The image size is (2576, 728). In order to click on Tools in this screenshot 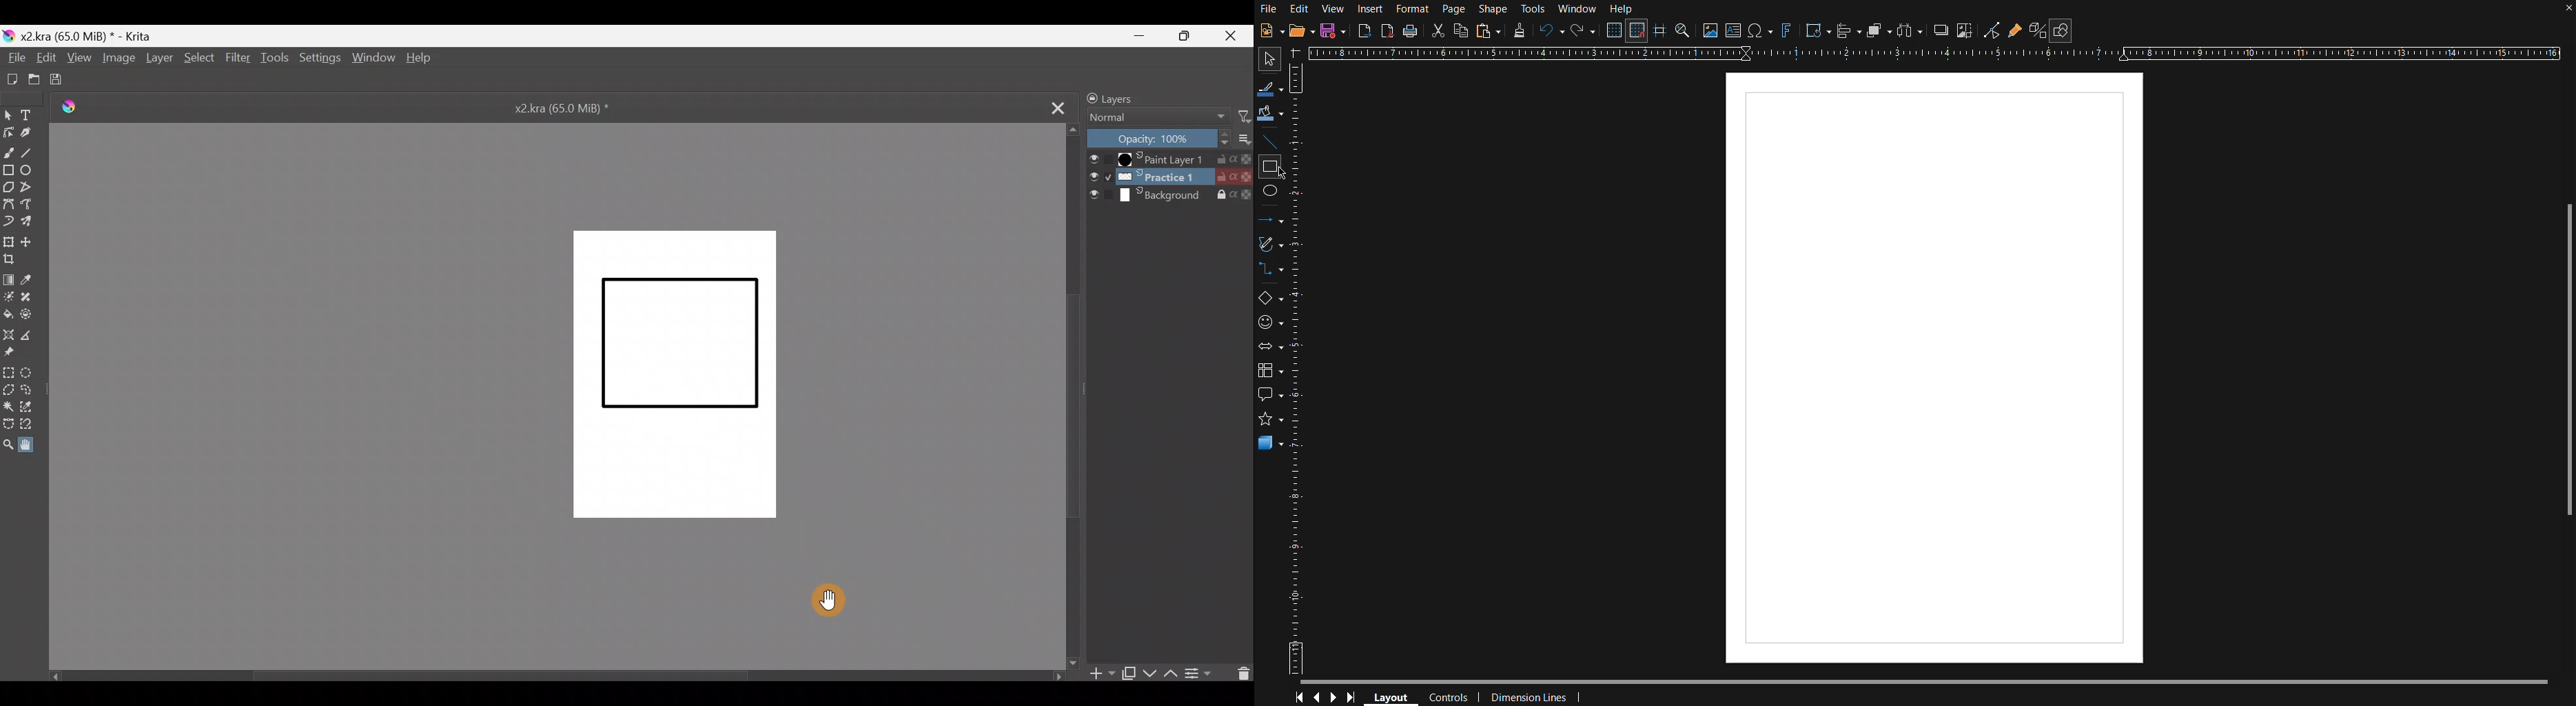, I will do `click(1535, 10)`.